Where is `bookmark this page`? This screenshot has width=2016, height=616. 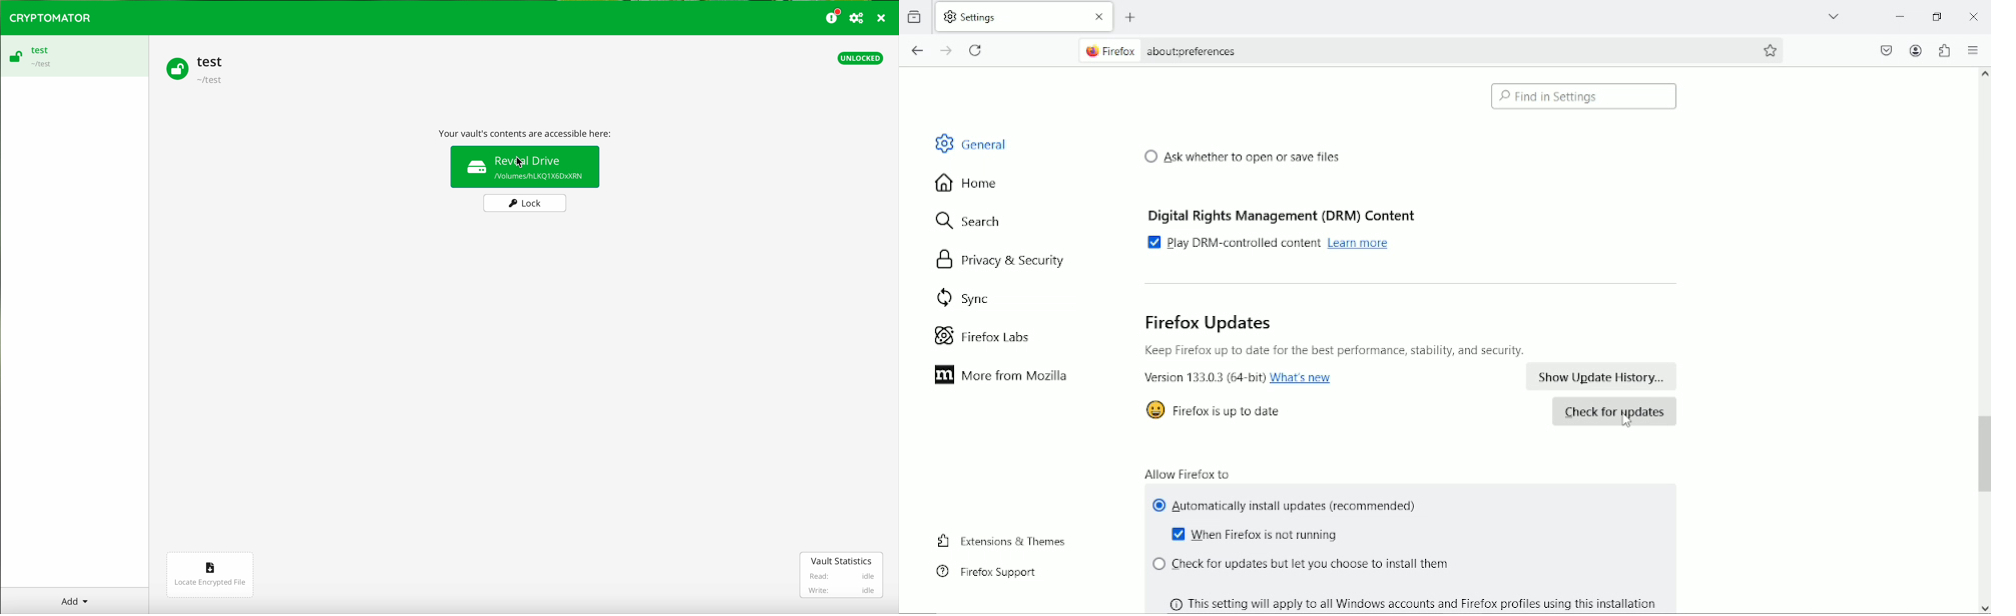 bookmark this page is located at coordinates (1771, 48).